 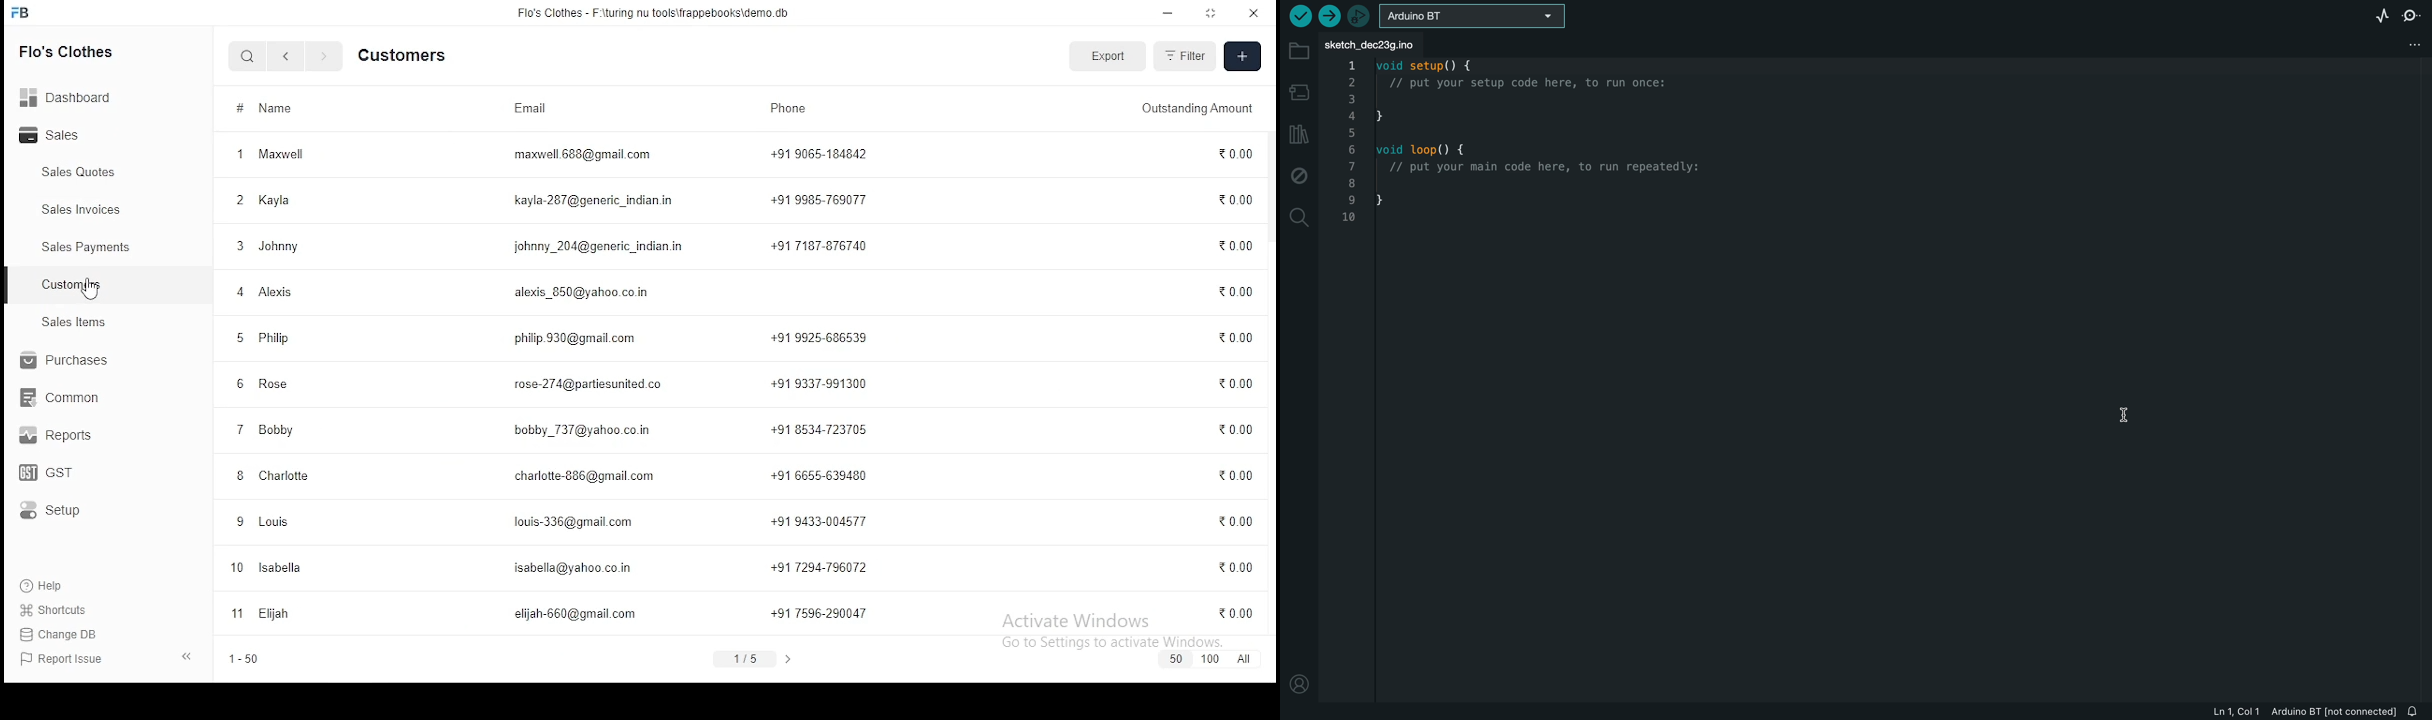 I want to click on +91 7294-796072, so click(x=819, y=567).